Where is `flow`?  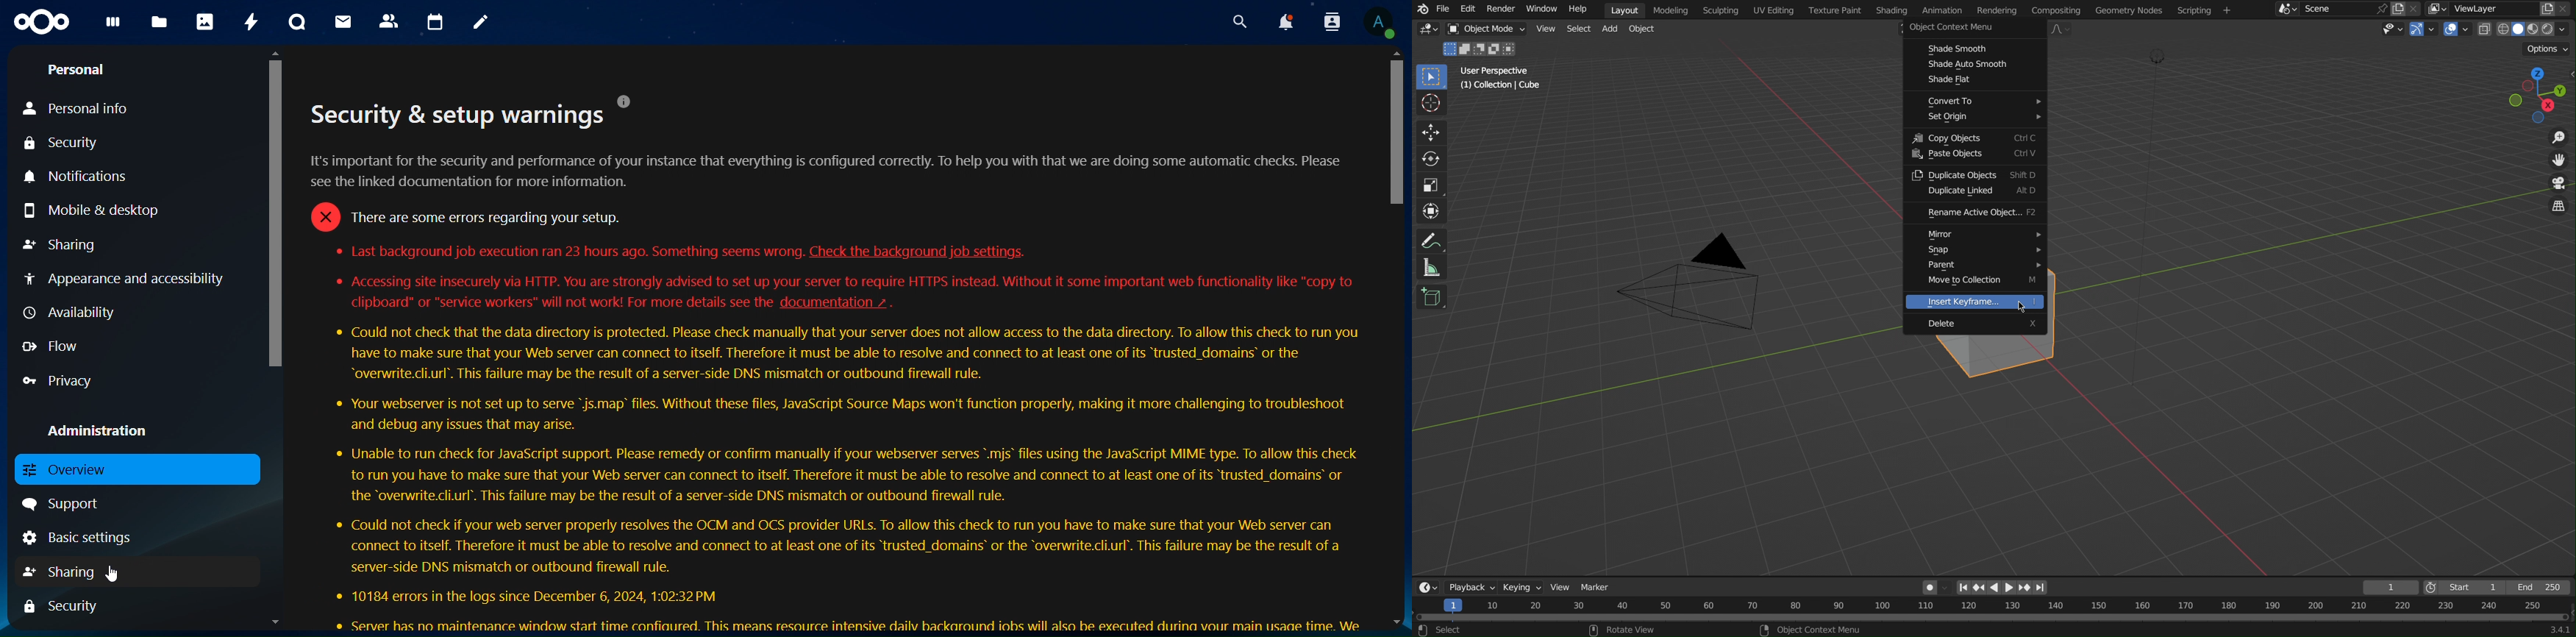 flow is located at coordinates (51, 346).